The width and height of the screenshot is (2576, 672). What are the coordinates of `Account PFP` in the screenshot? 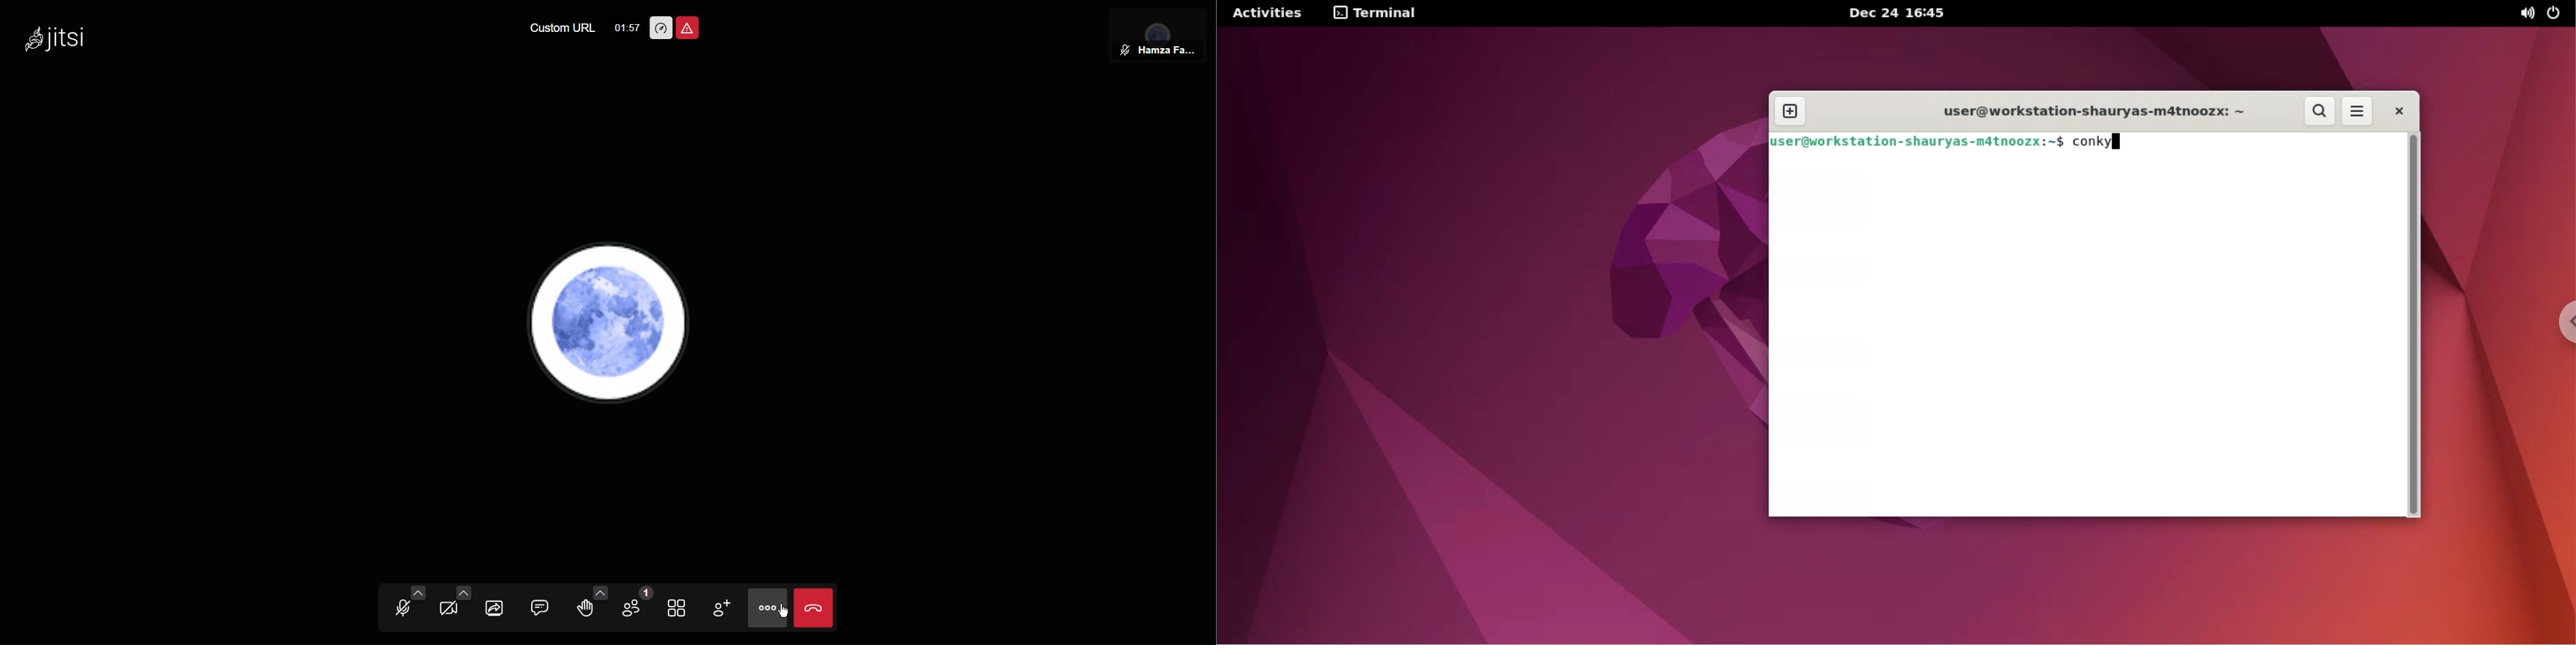 It's located at (611, 328).